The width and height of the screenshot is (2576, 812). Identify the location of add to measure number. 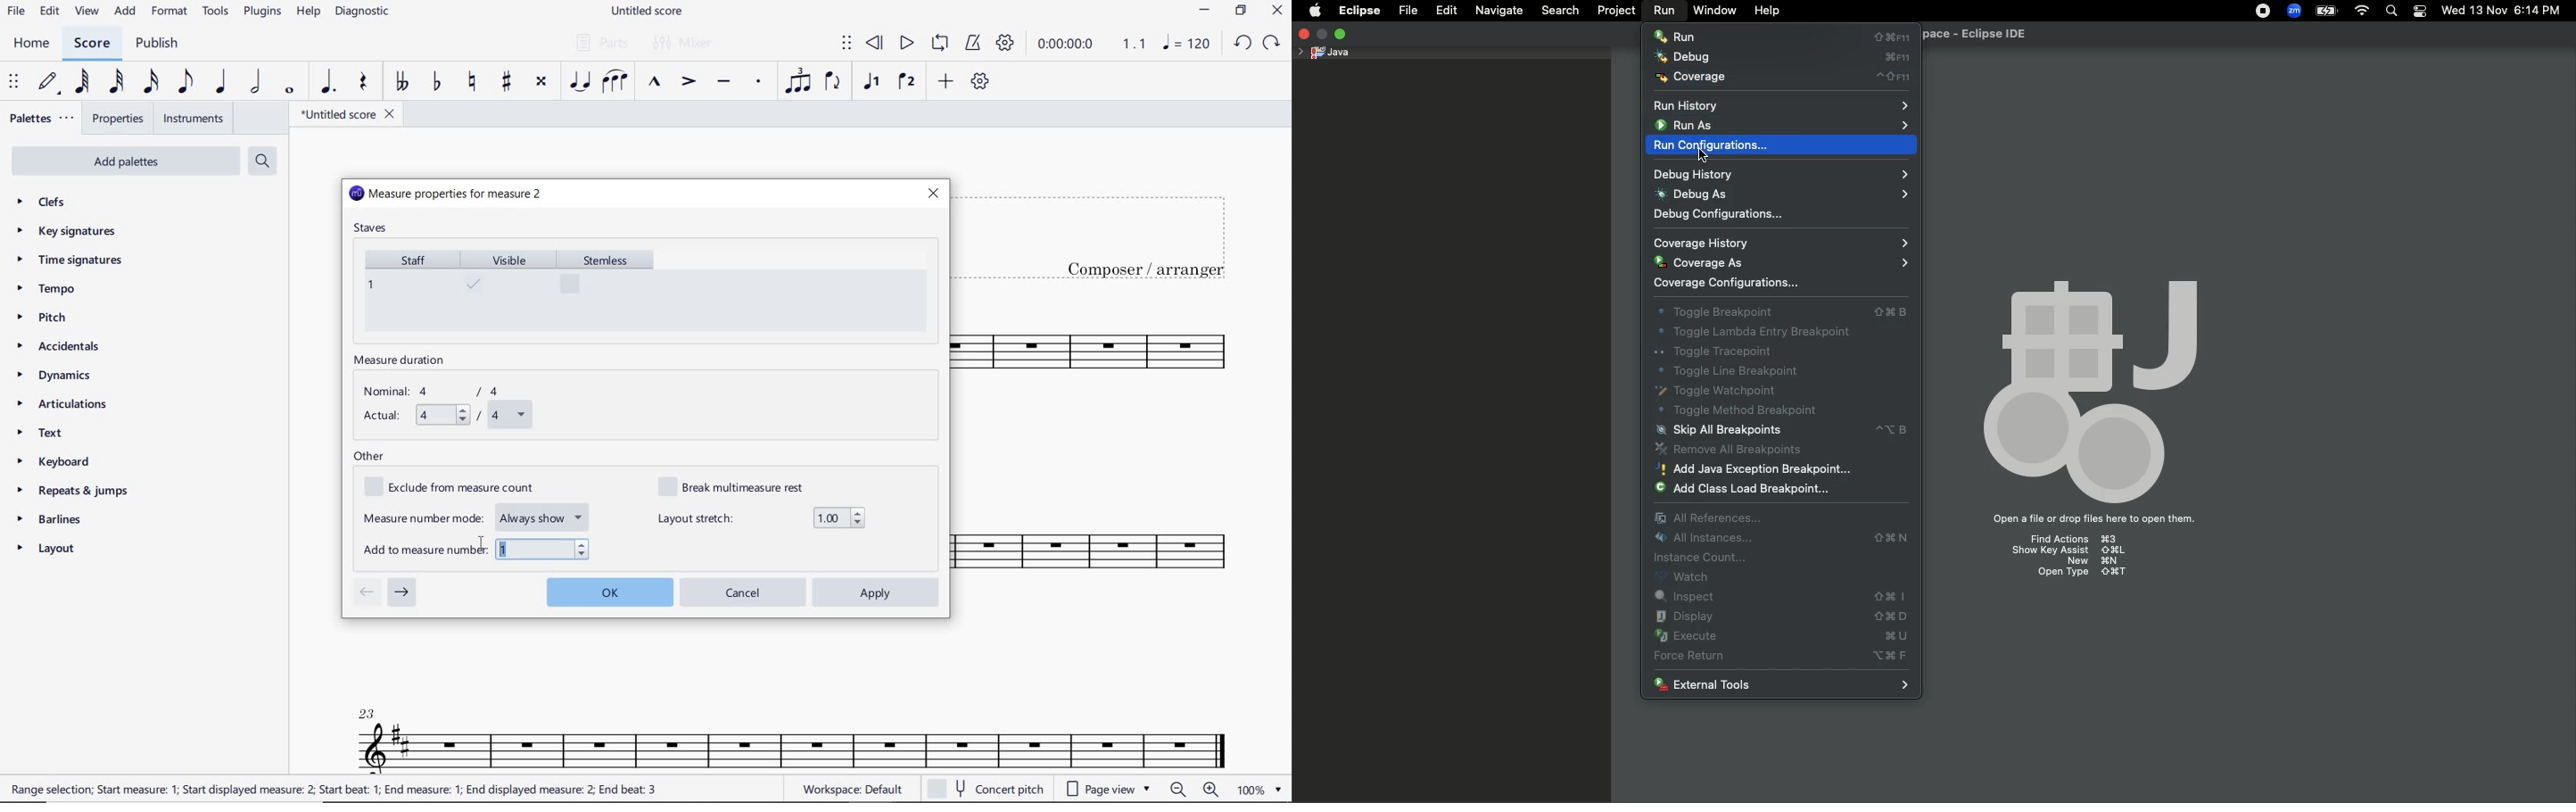
(476, 548).